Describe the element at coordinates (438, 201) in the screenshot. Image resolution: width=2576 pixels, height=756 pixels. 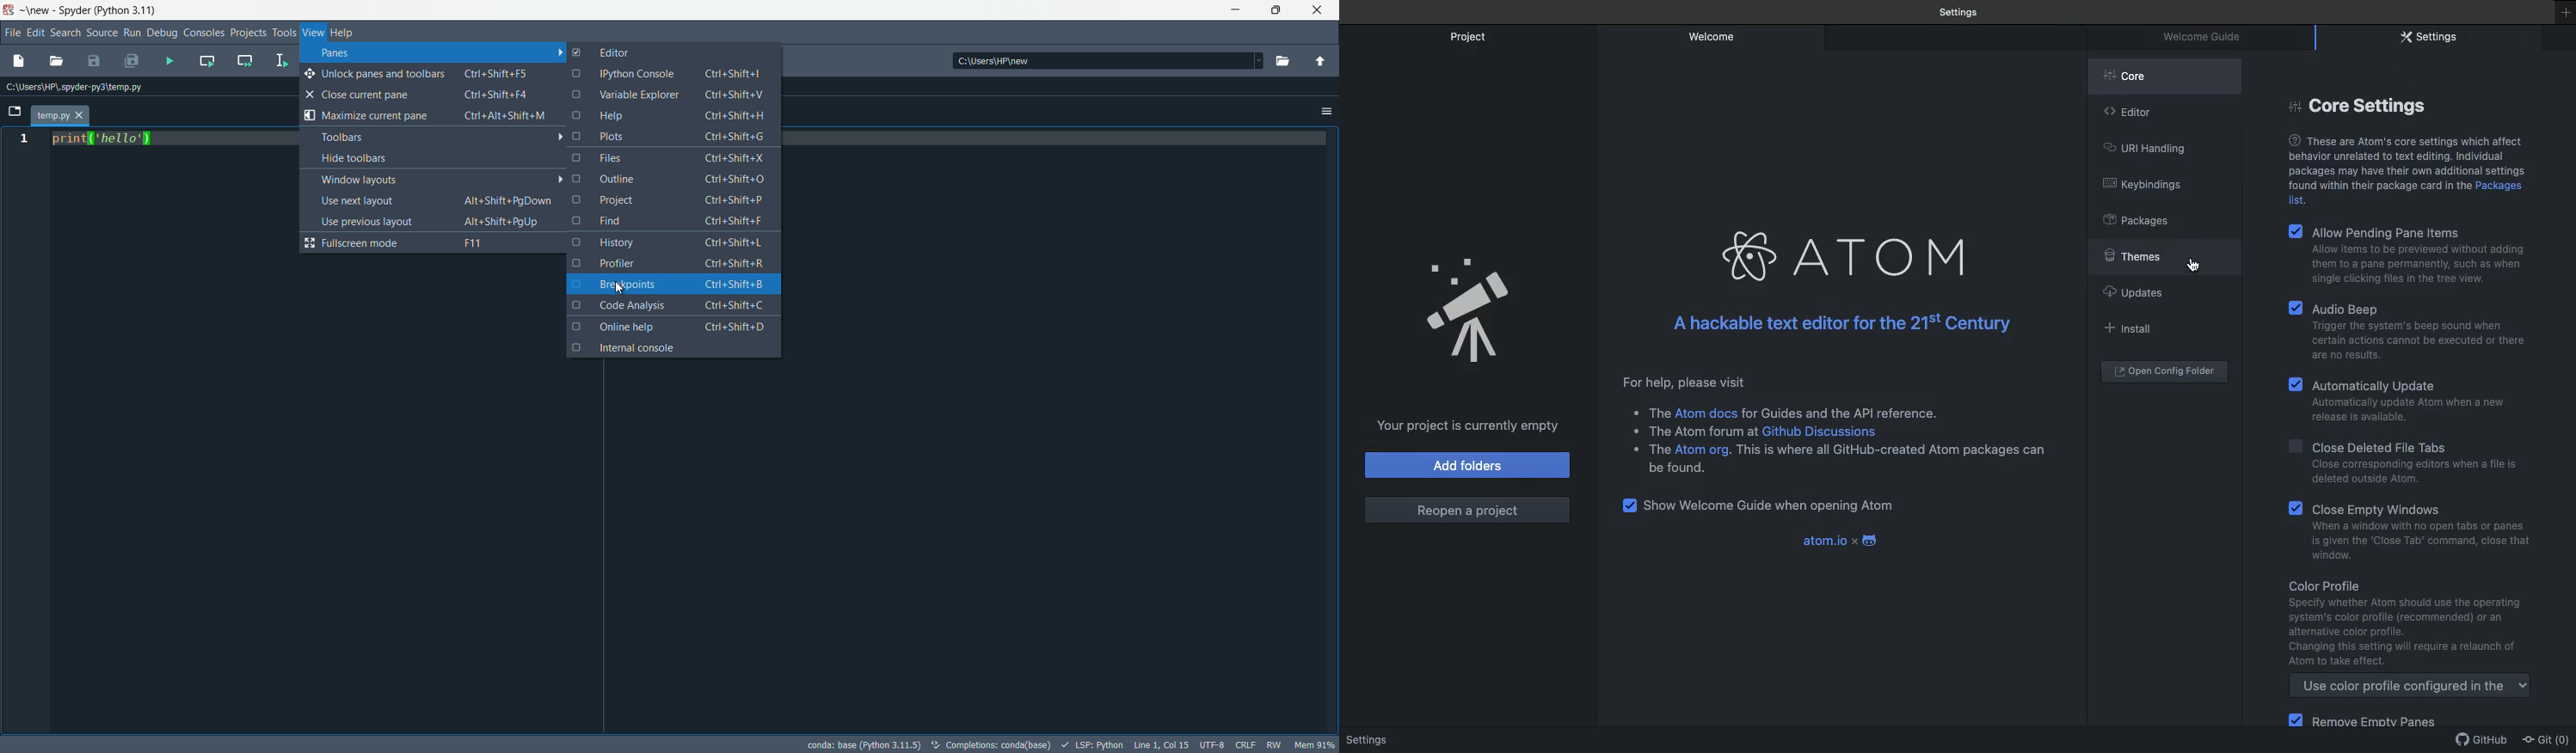
I see `use next layout` at that location.